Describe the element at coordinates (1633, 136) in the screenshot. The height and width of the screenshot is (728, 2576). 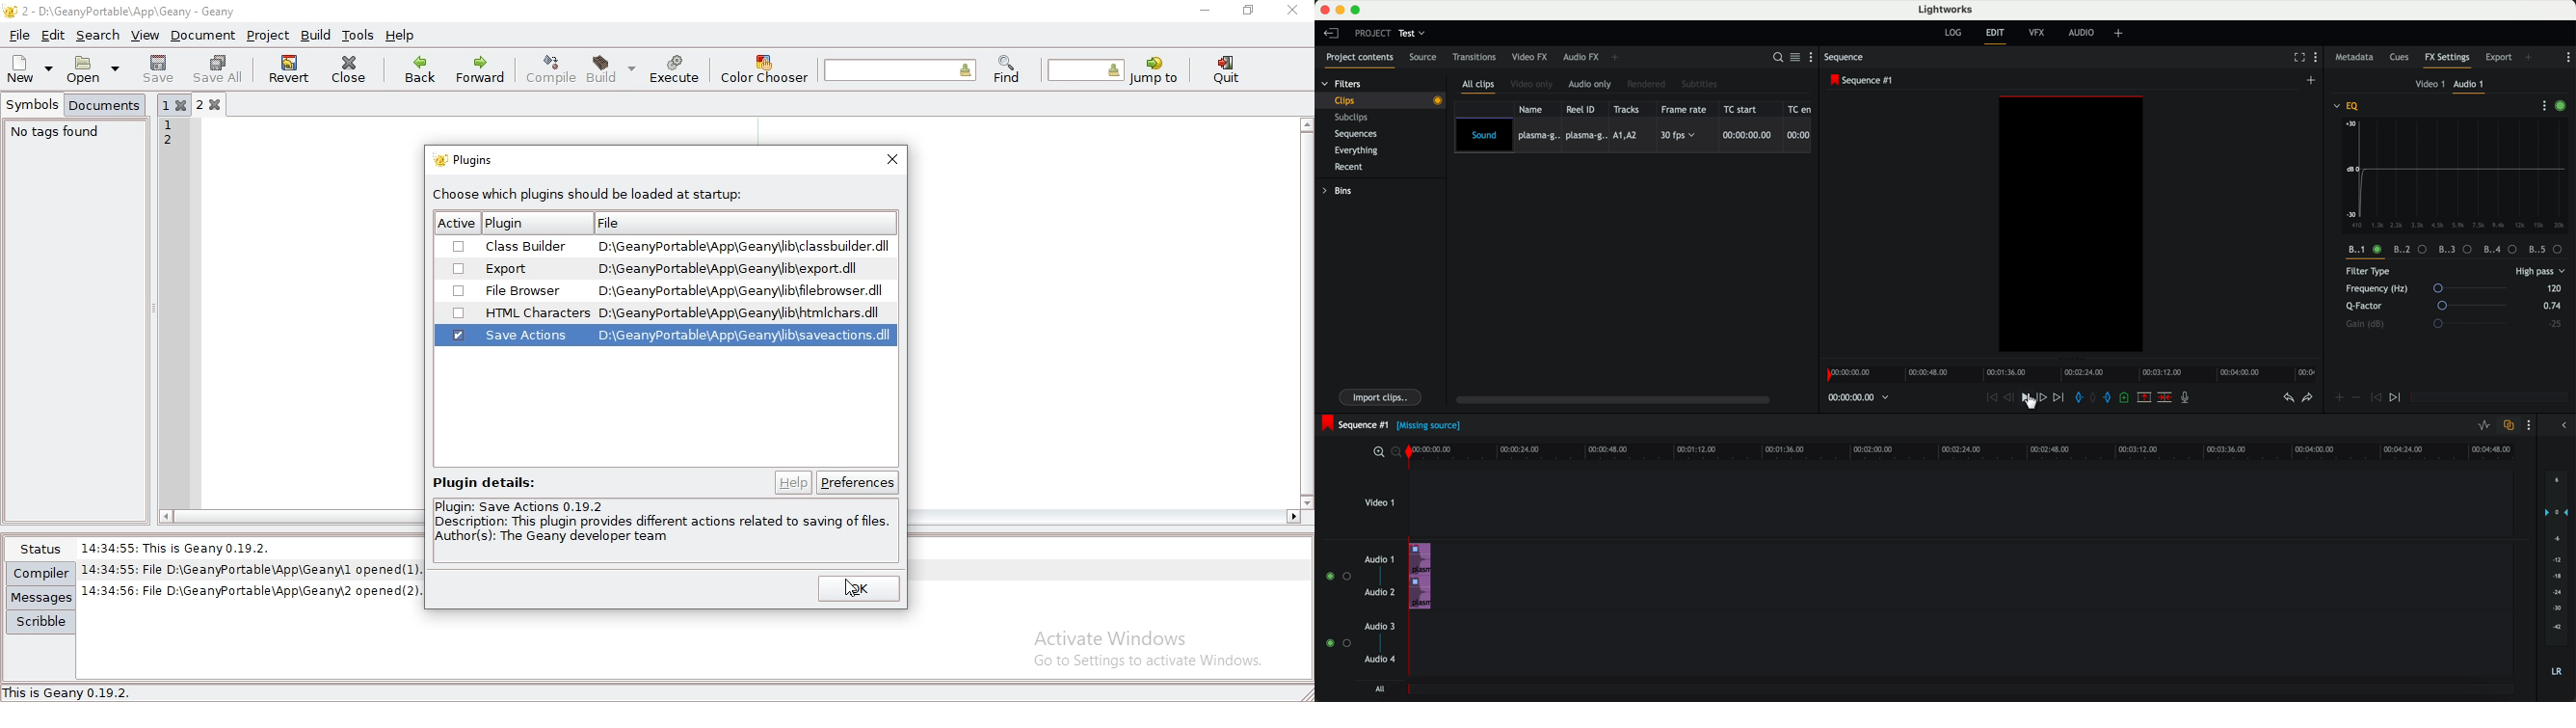
I see `imported sound` at that location.